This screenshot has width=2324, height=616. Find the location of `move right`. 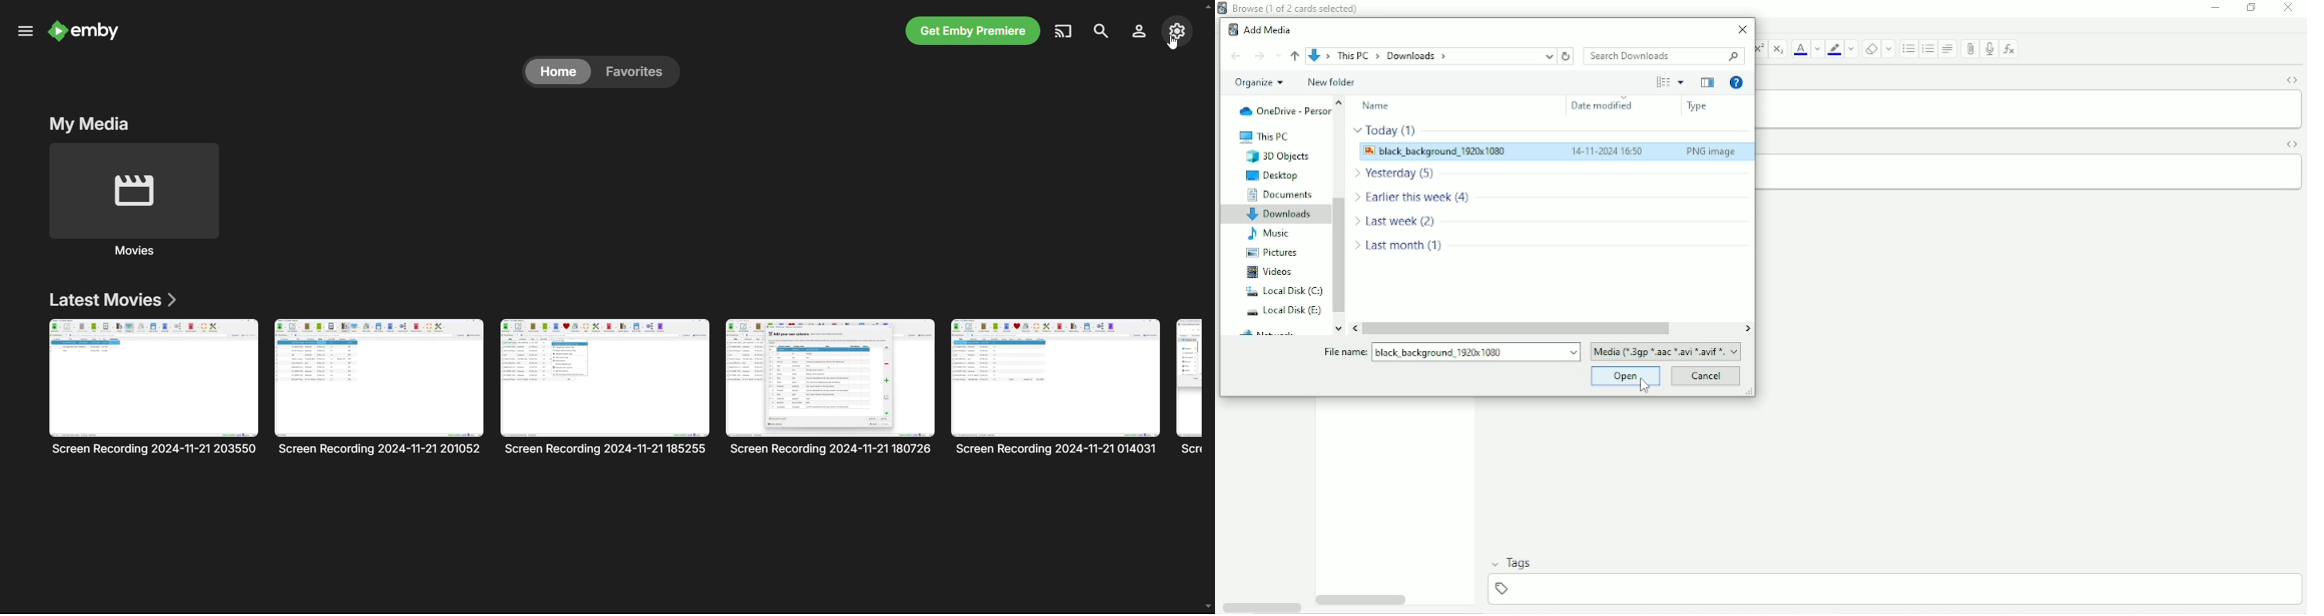

move right is located at coordinates (1747, 329).